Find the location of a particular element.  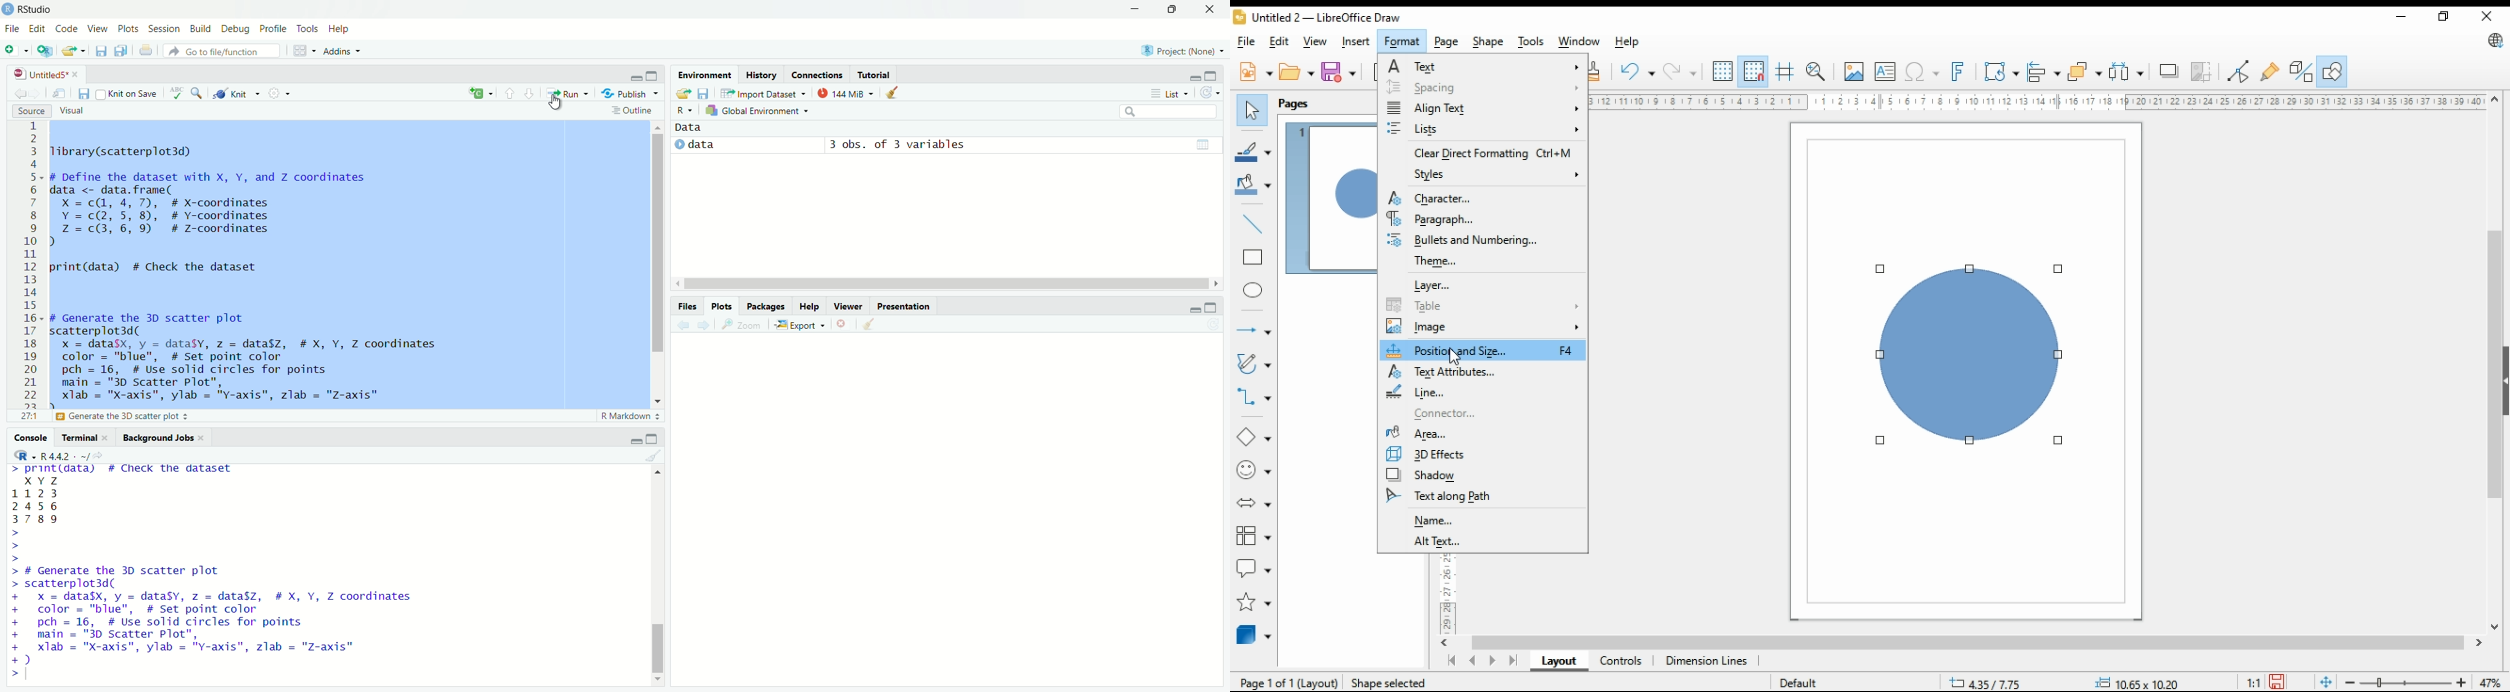

open an existing file is located at coordinates (76, 53).